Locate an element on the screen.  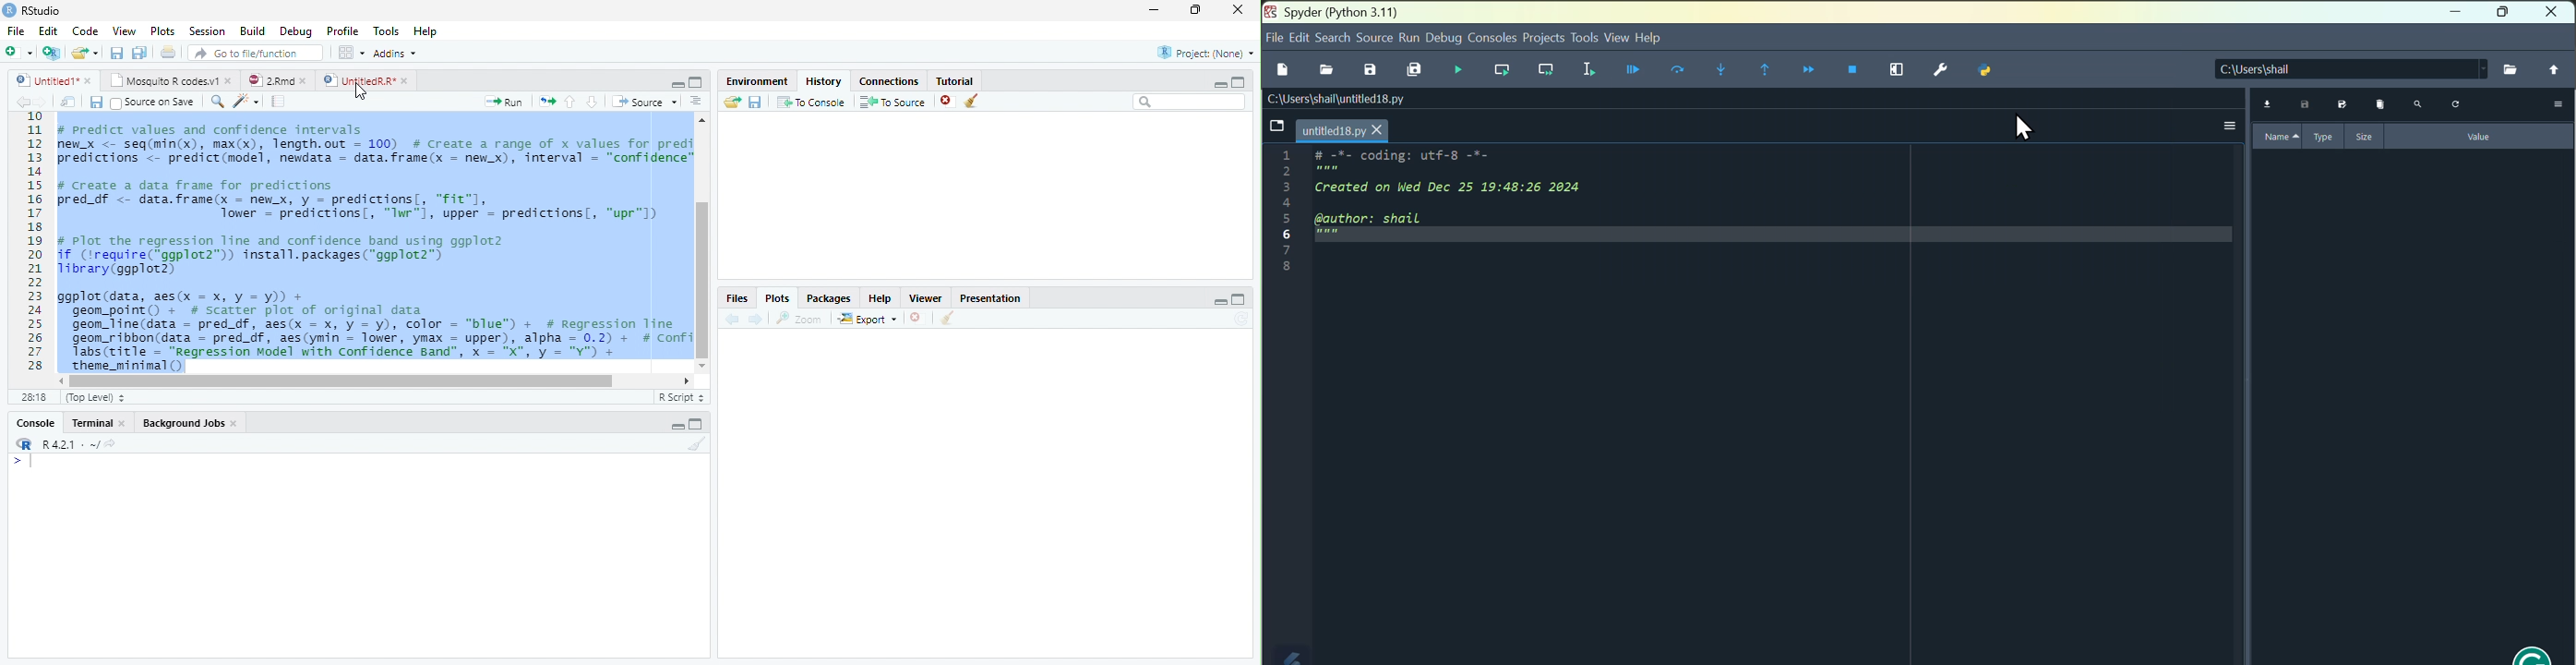
Scrollbar is located at coordinates (375, 381).